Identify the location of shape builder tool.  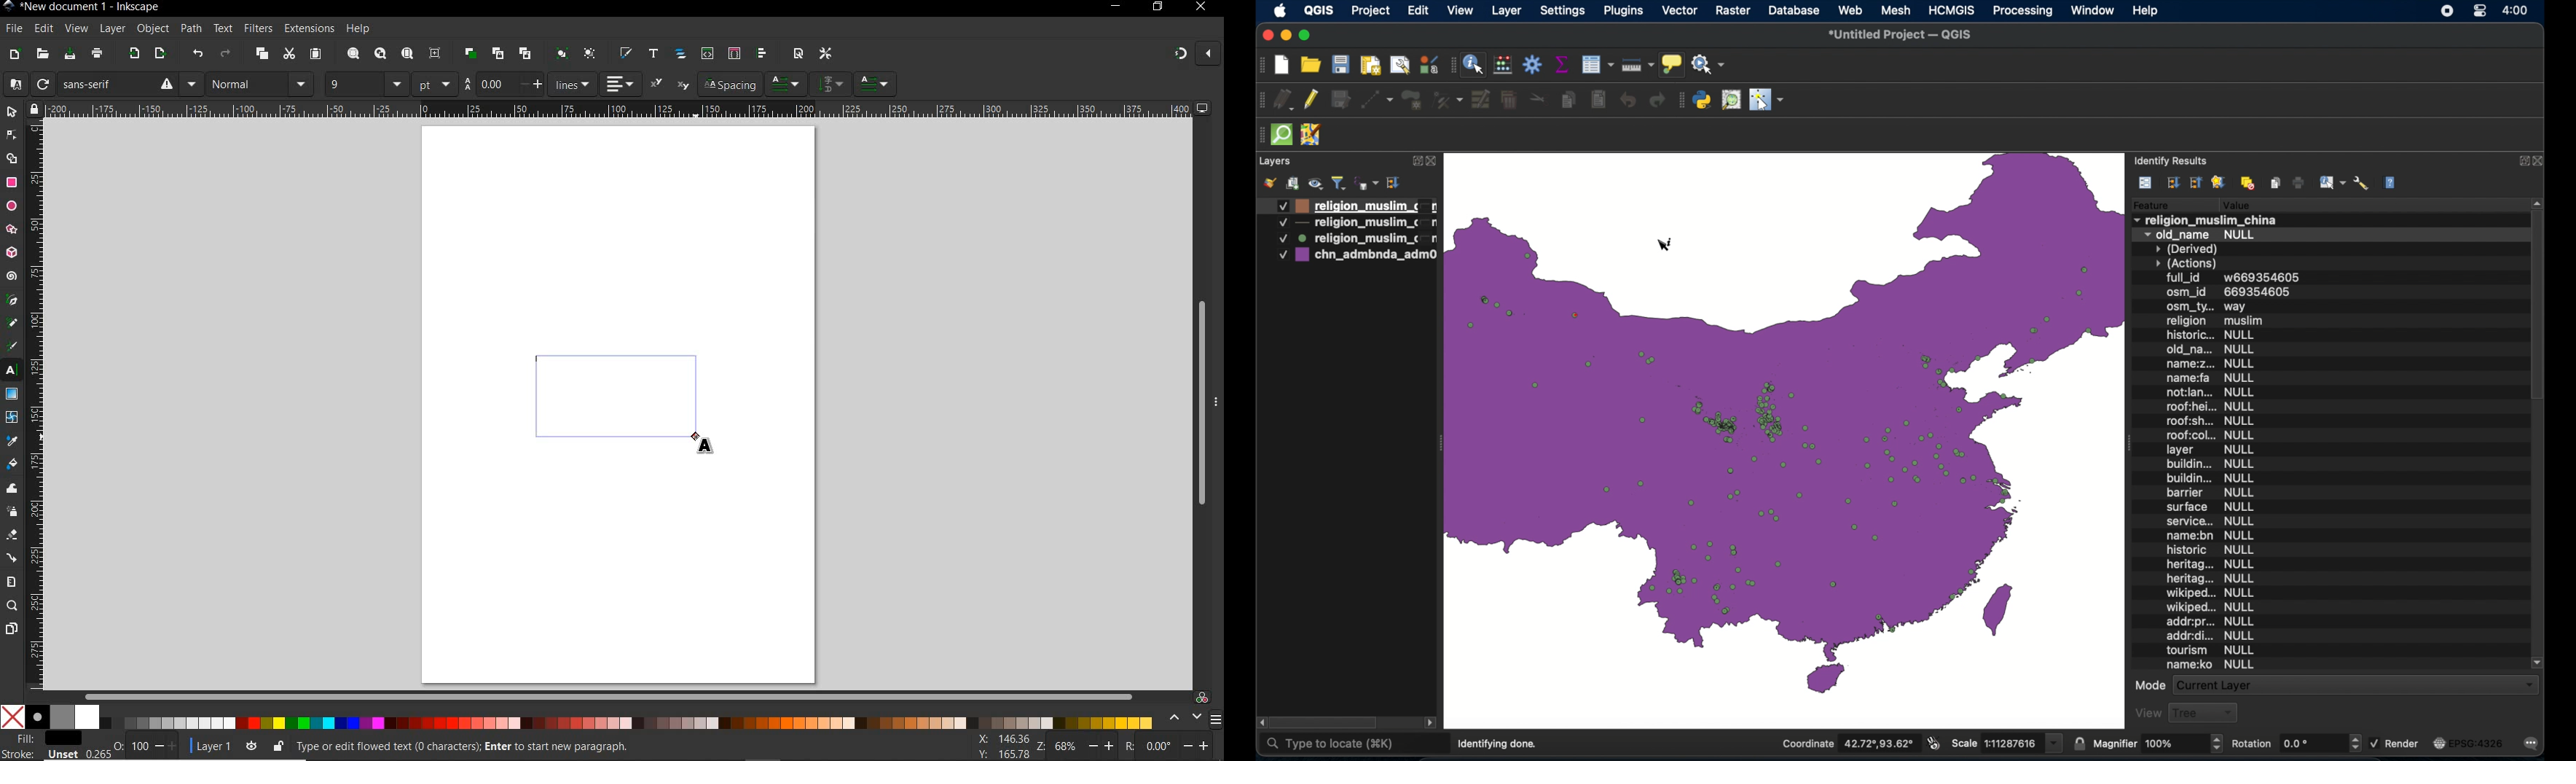
(12, 157).